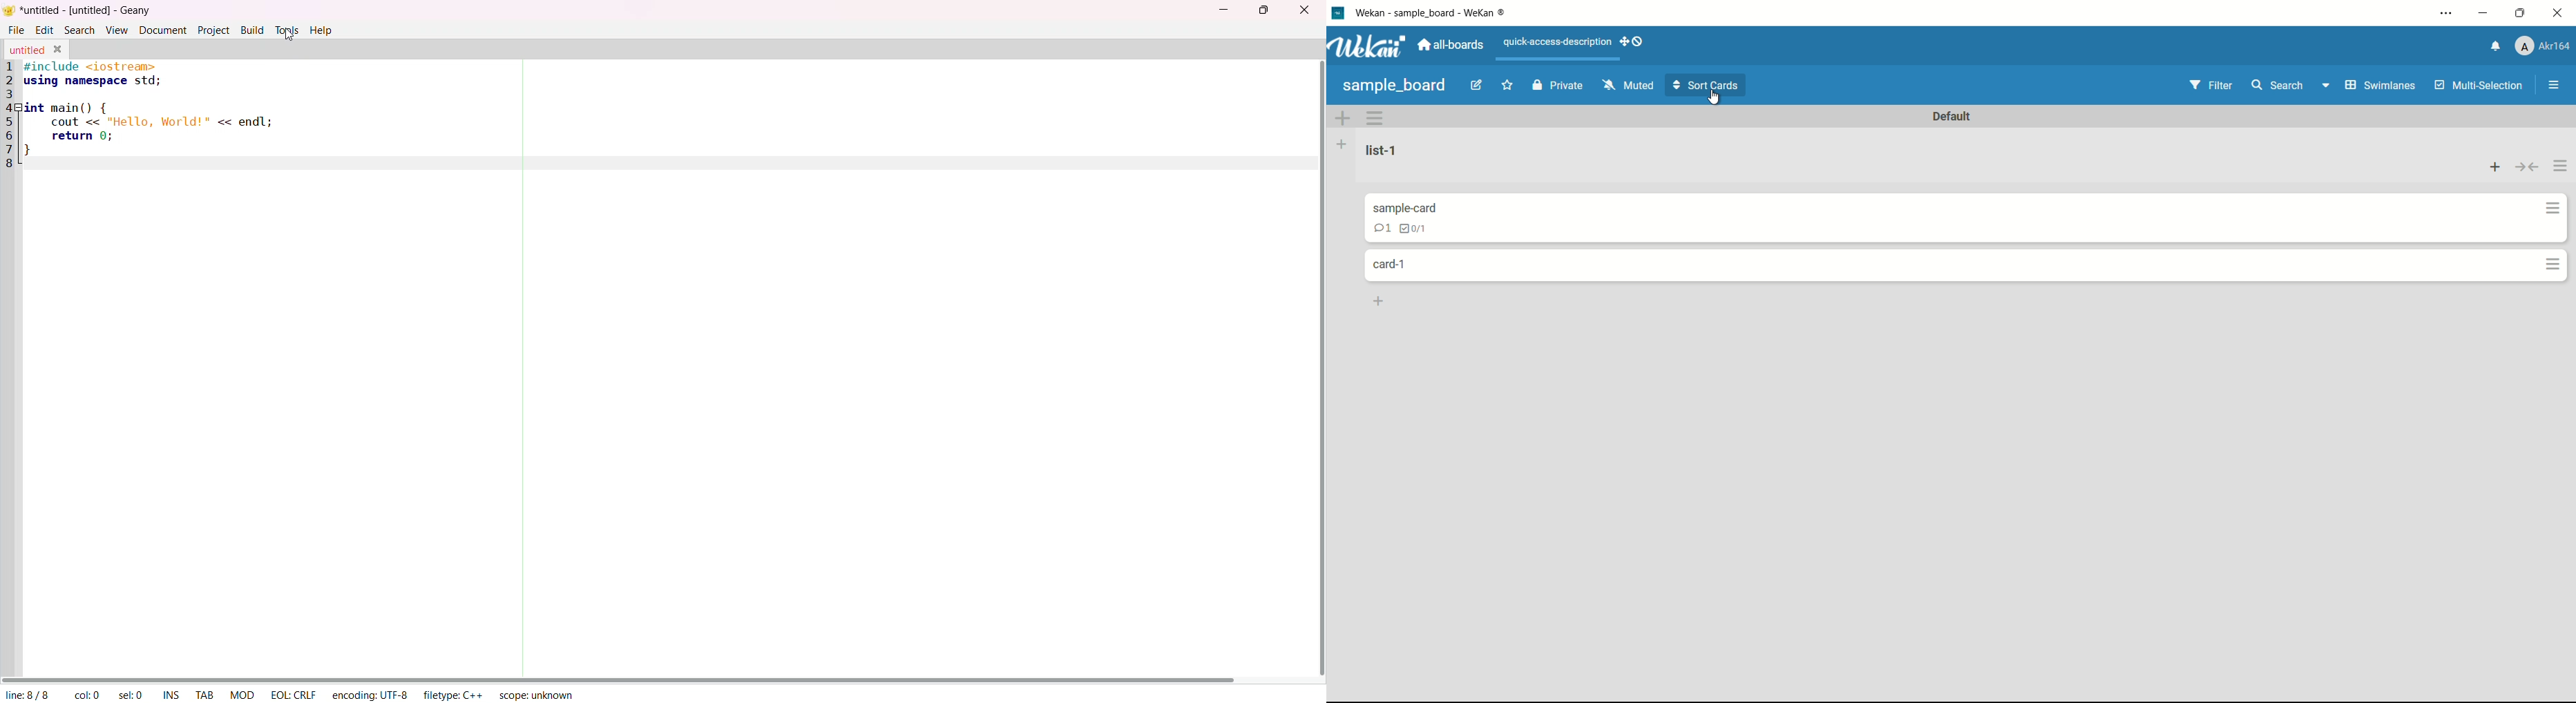 The width and height of the screenshot is (2576, 728). What do you see at coordinates (1411, 228) in the screenshot?
I see `checklist` at bounding box center [1411, 228].